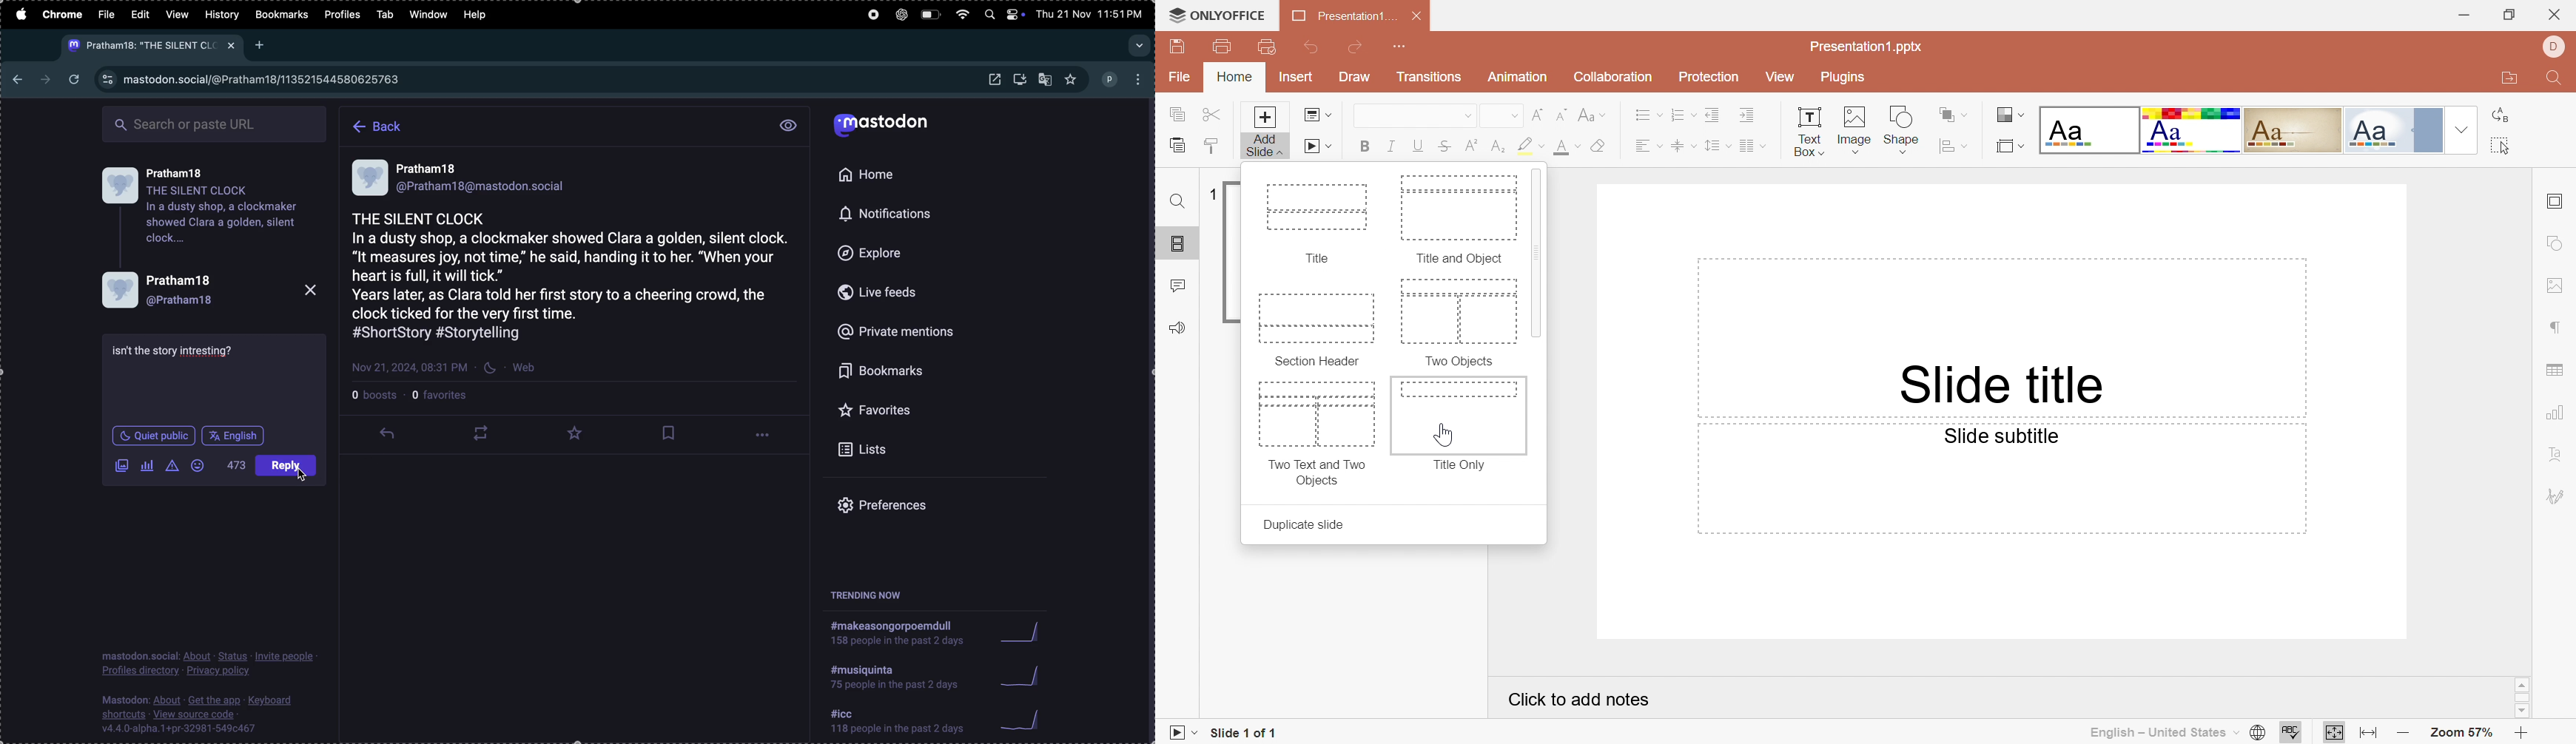  What do you see at coordinates (1417, 146) in the screenshot?
I see `Underline` at bounding box center [1417, 146].